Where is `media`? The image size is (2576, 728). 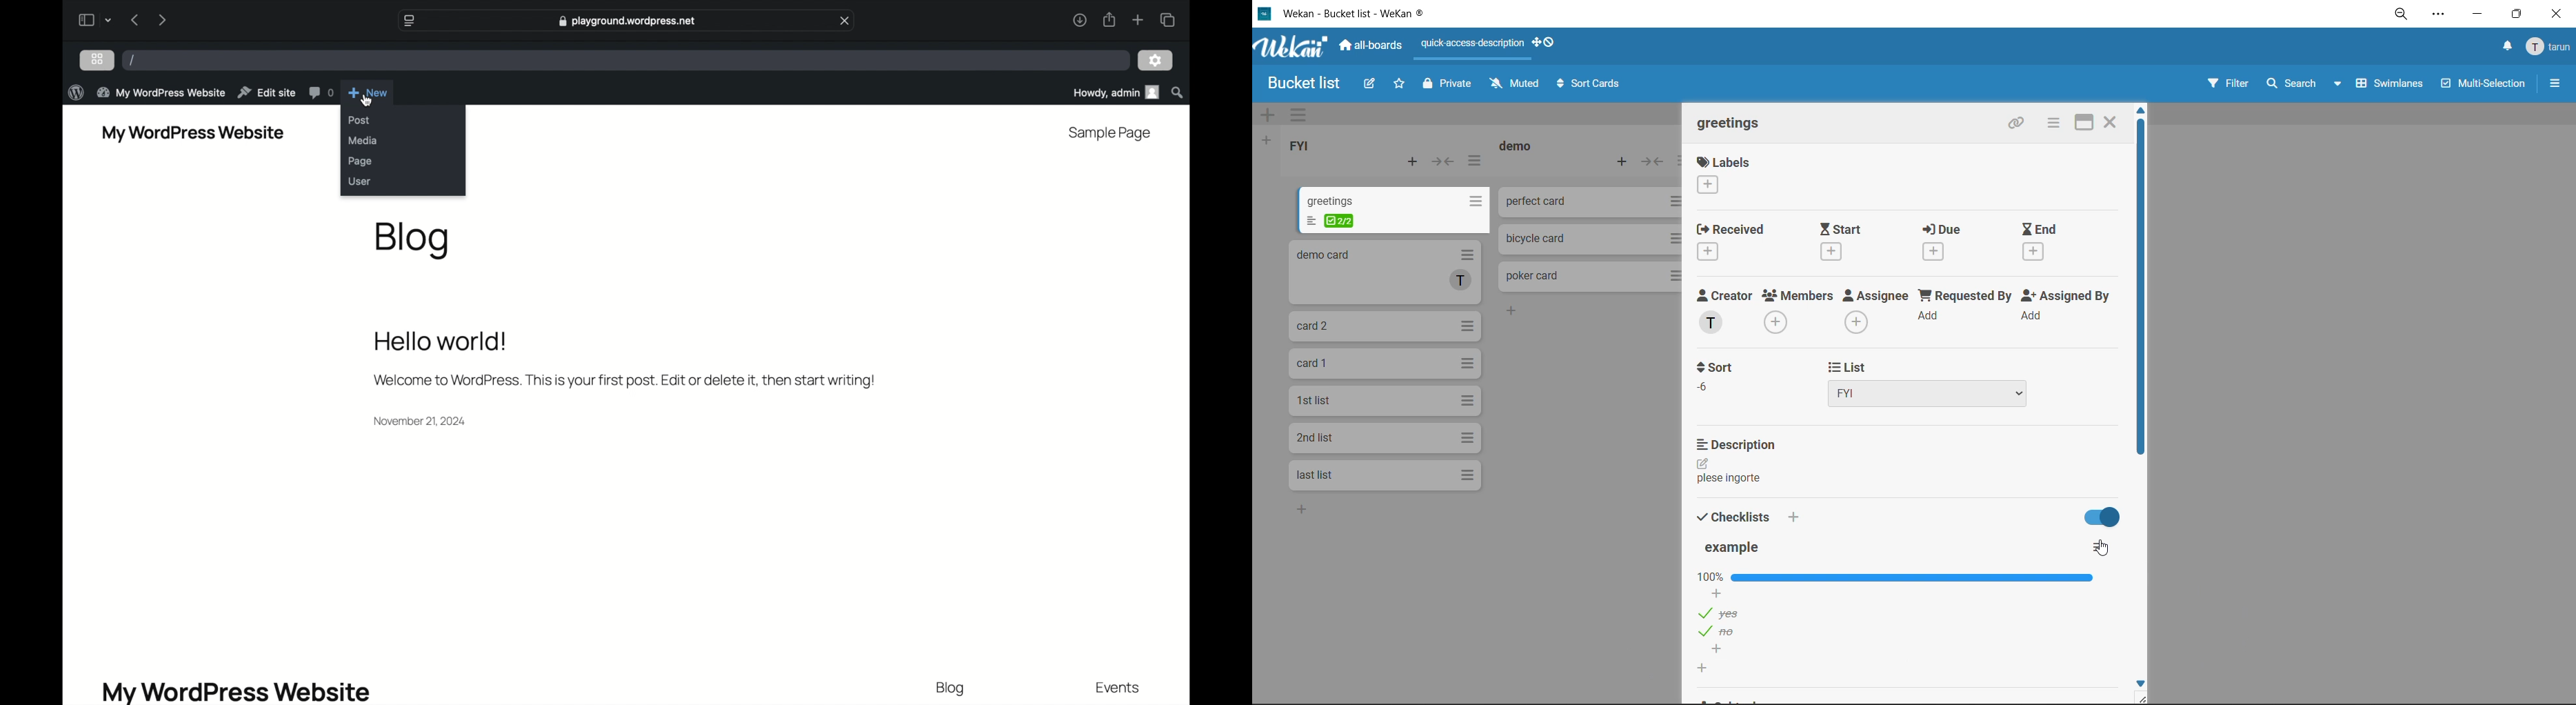 media is located at coordinates (364, 141).